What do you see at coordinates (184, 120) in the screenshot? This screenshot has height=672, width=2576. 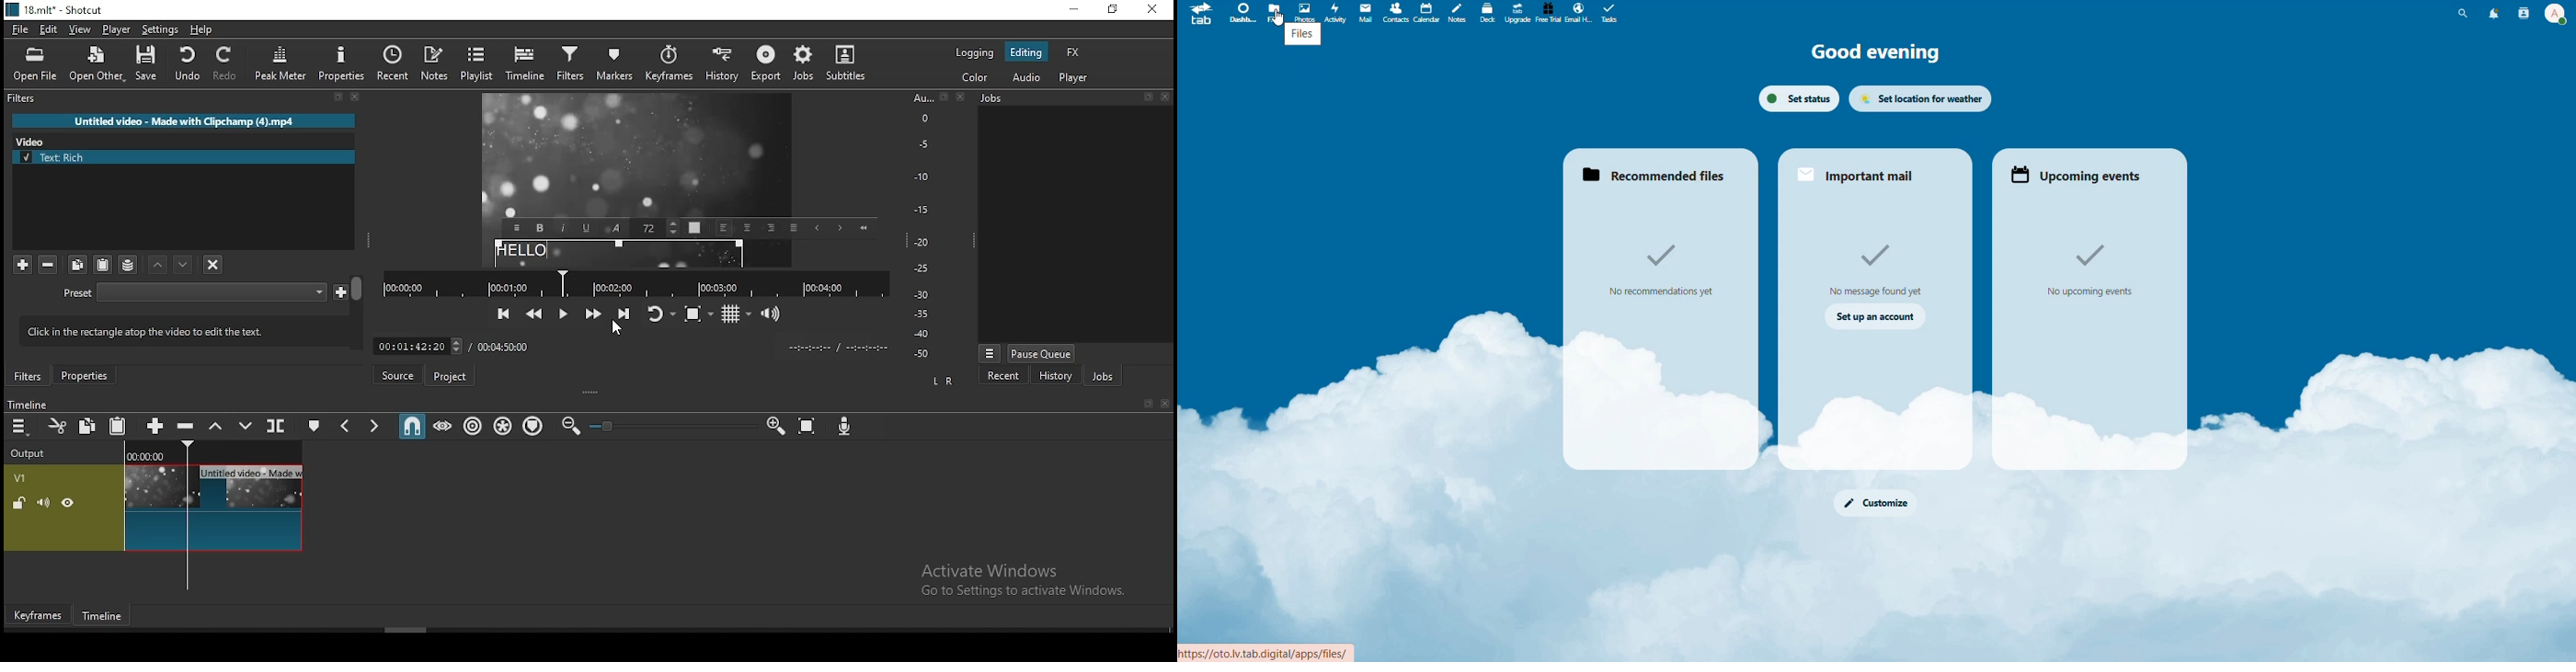 I see `Untitled video - Made with Clipchamp (4).mp4` at bounding box center [184, 120].